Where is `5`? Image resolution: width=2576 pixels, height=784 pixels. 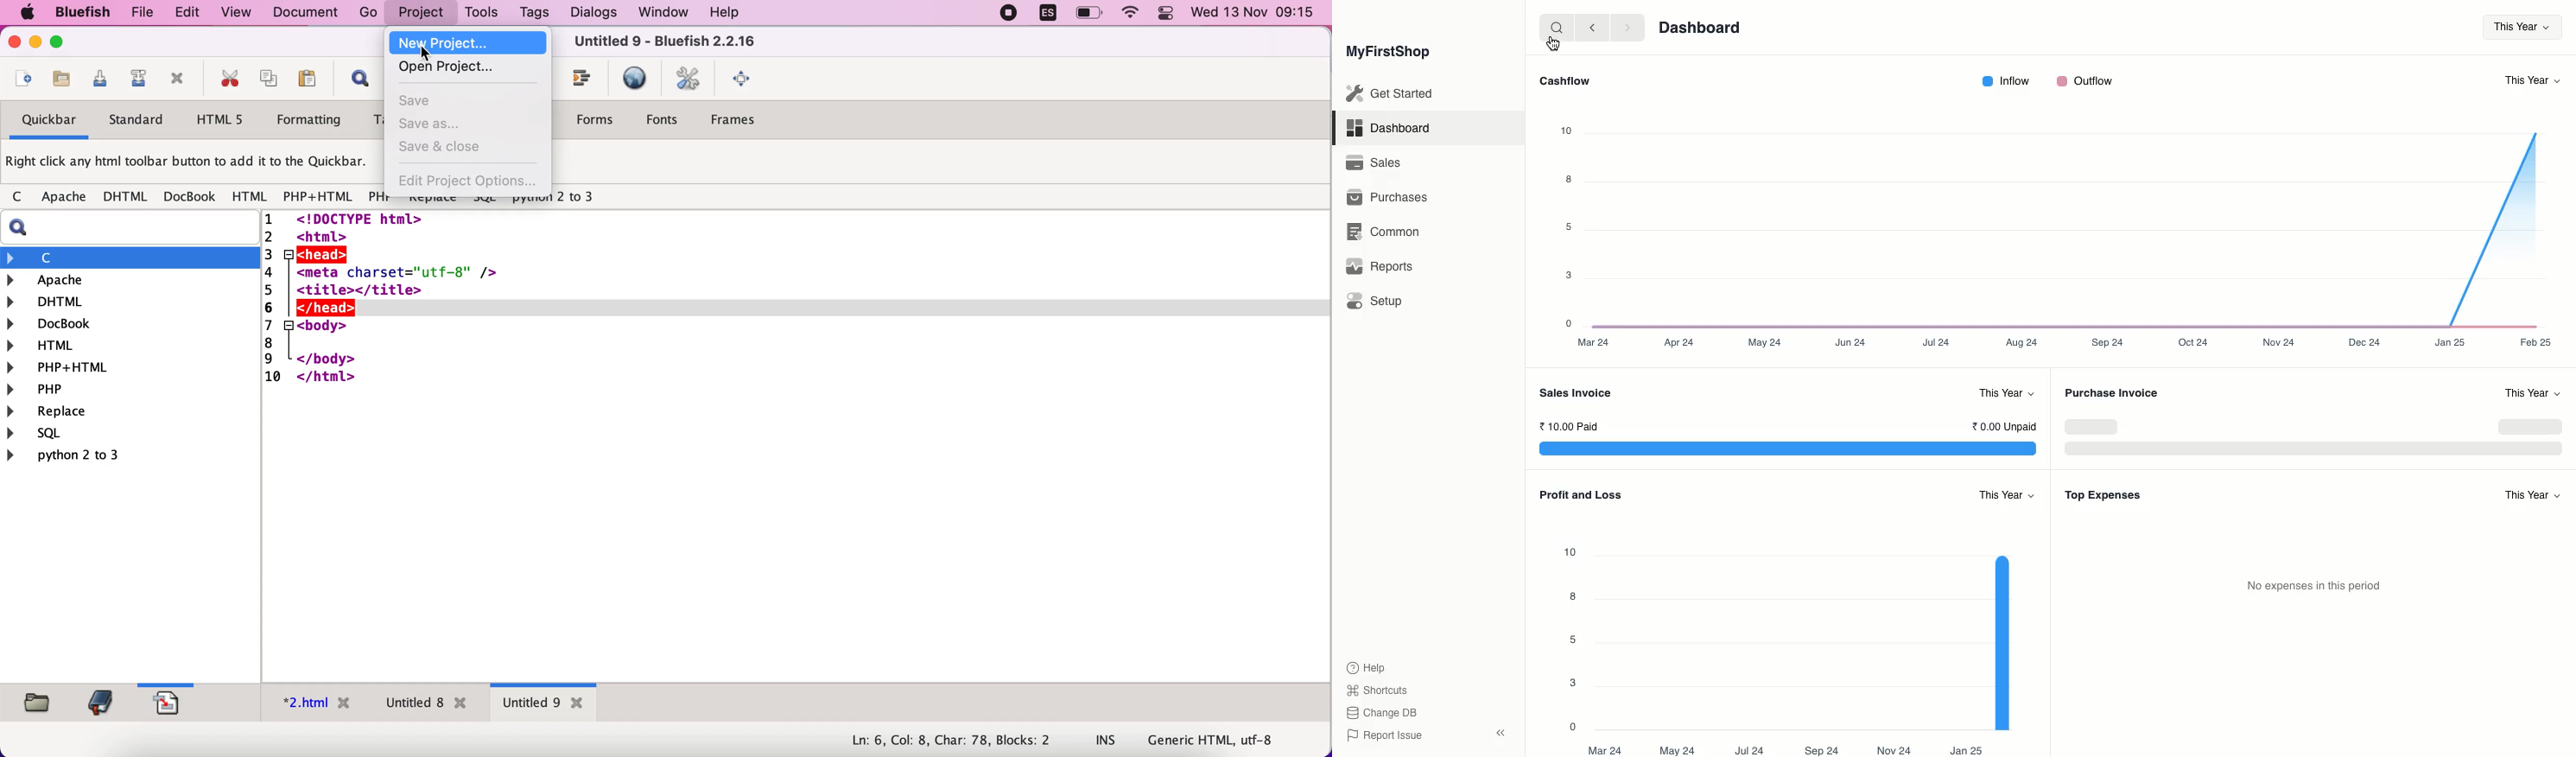
5 is located at coordinates (1571, 641).